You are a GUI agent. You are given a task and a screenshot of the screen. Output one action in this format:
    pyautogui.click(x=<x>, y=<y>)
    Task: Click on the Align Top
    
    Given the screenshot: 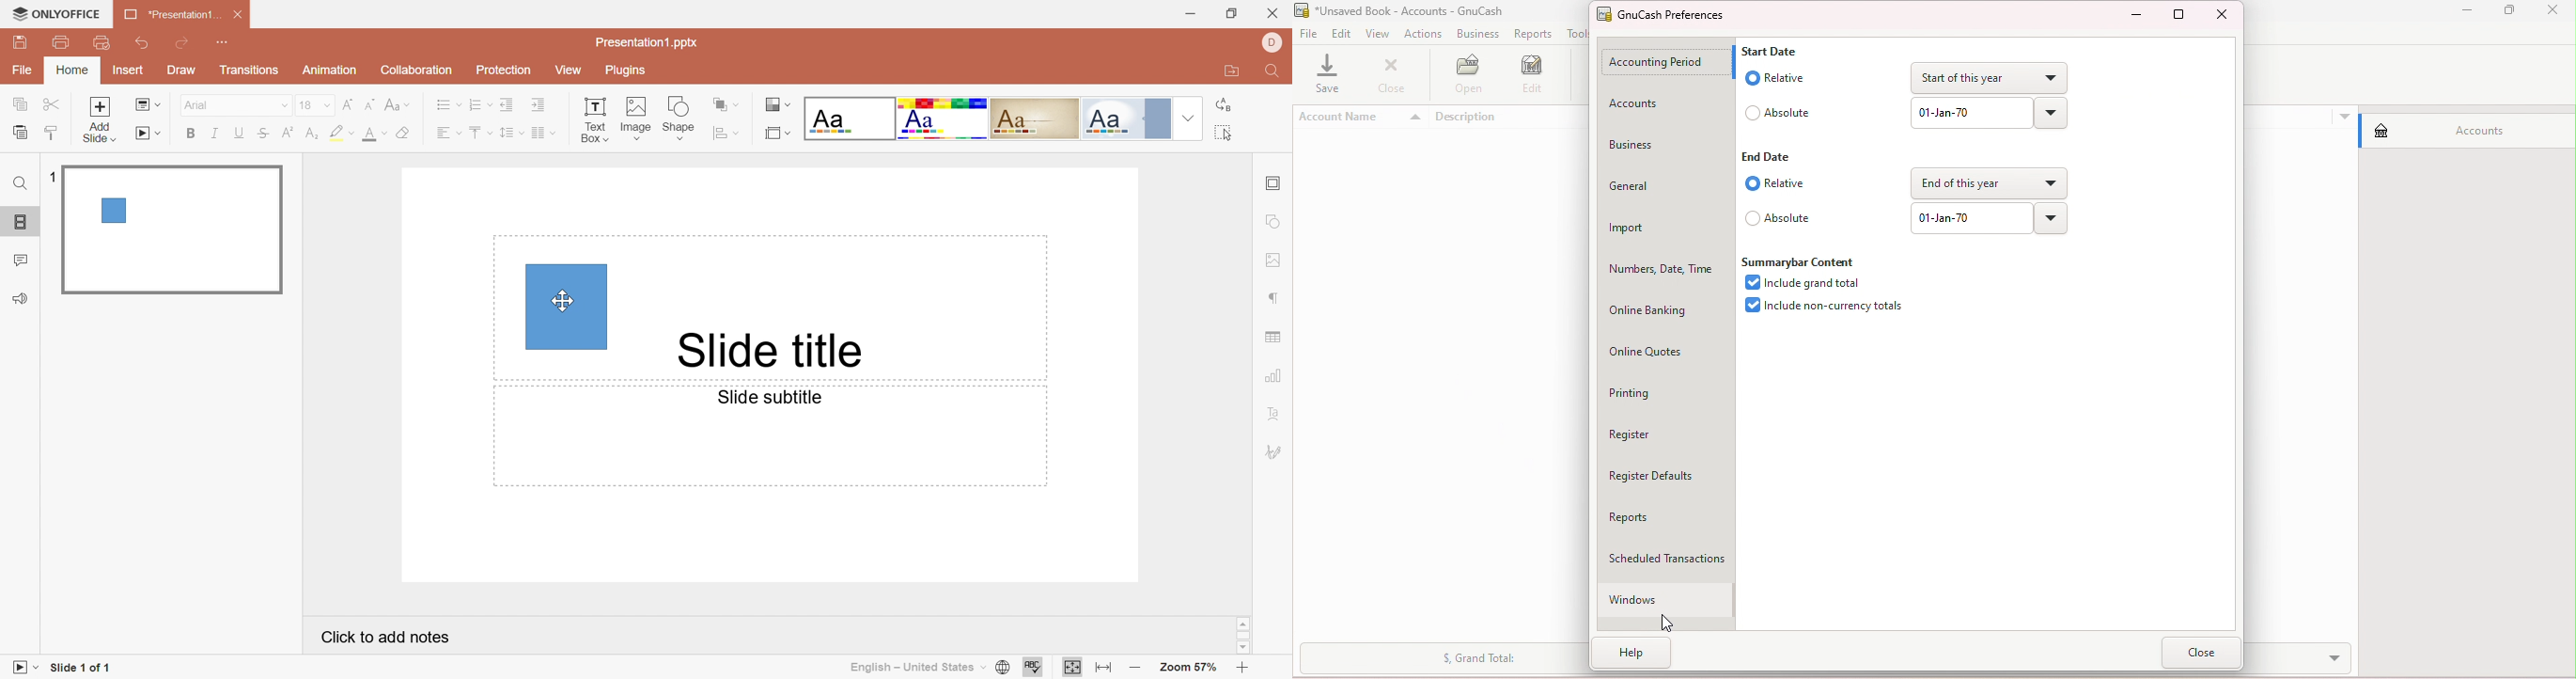 What is the action you would take?
    pyautogui.click(x=479, y=133)
    